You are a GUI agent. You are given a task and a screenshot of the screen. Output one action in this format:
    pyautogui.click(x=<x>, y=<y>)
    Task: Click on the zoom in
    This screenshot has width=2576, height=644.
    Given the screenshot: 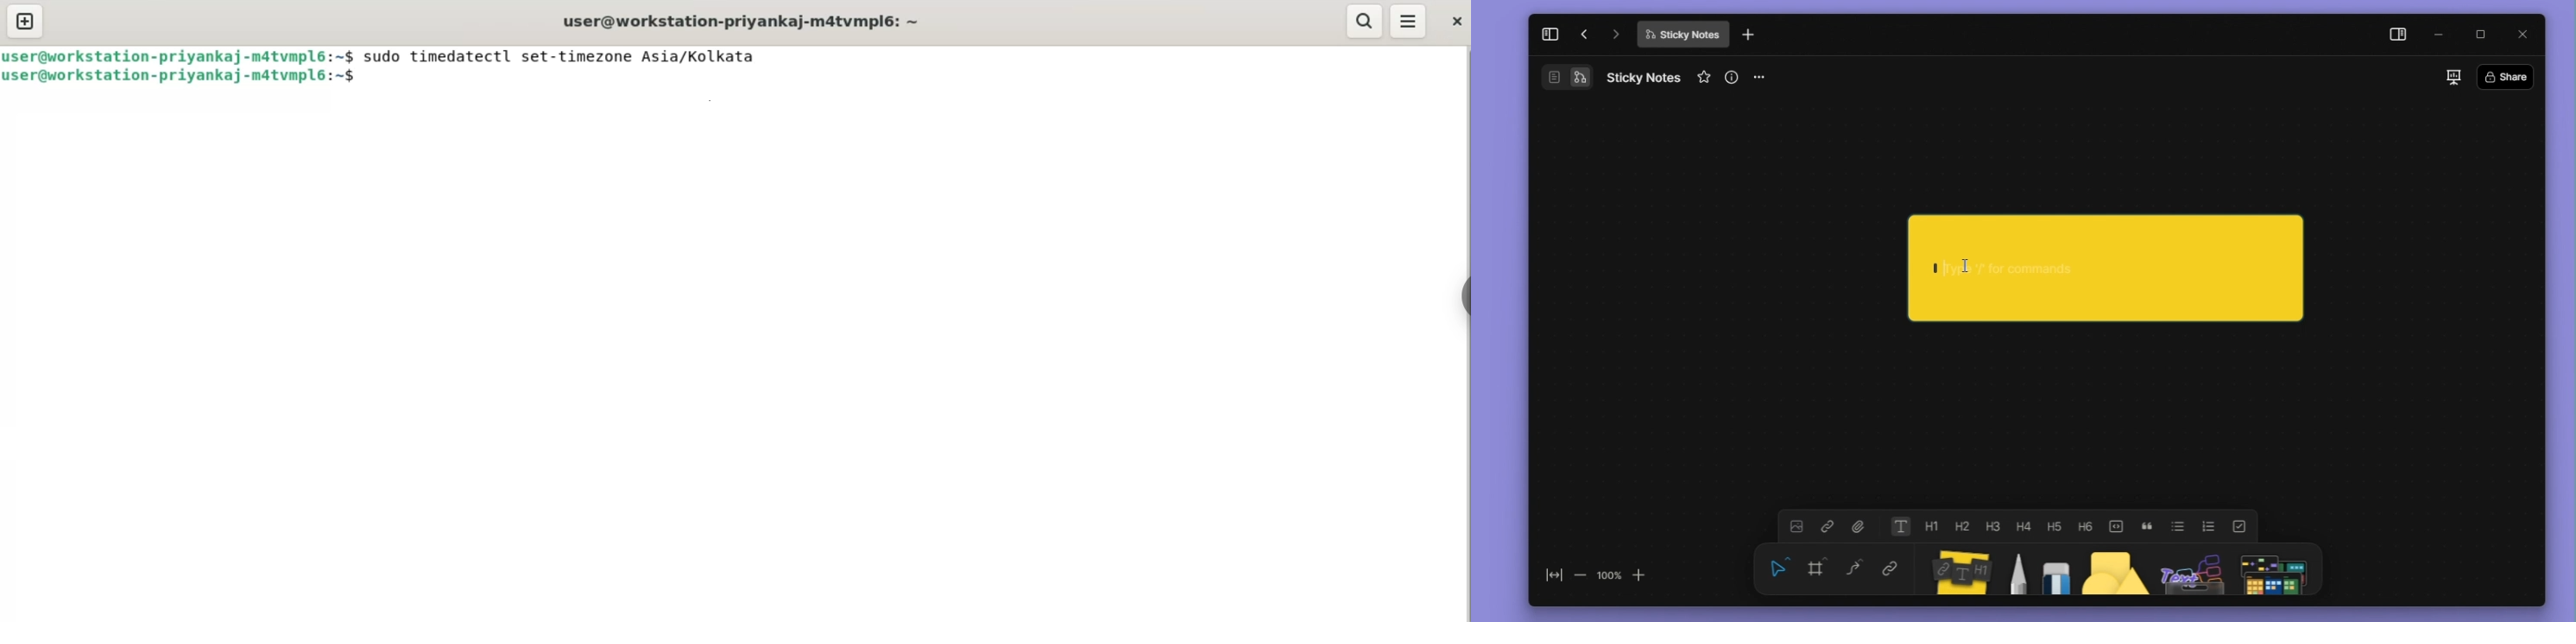 What is the action you would take?
    pyautogui.click(x=1645, y=574)
    